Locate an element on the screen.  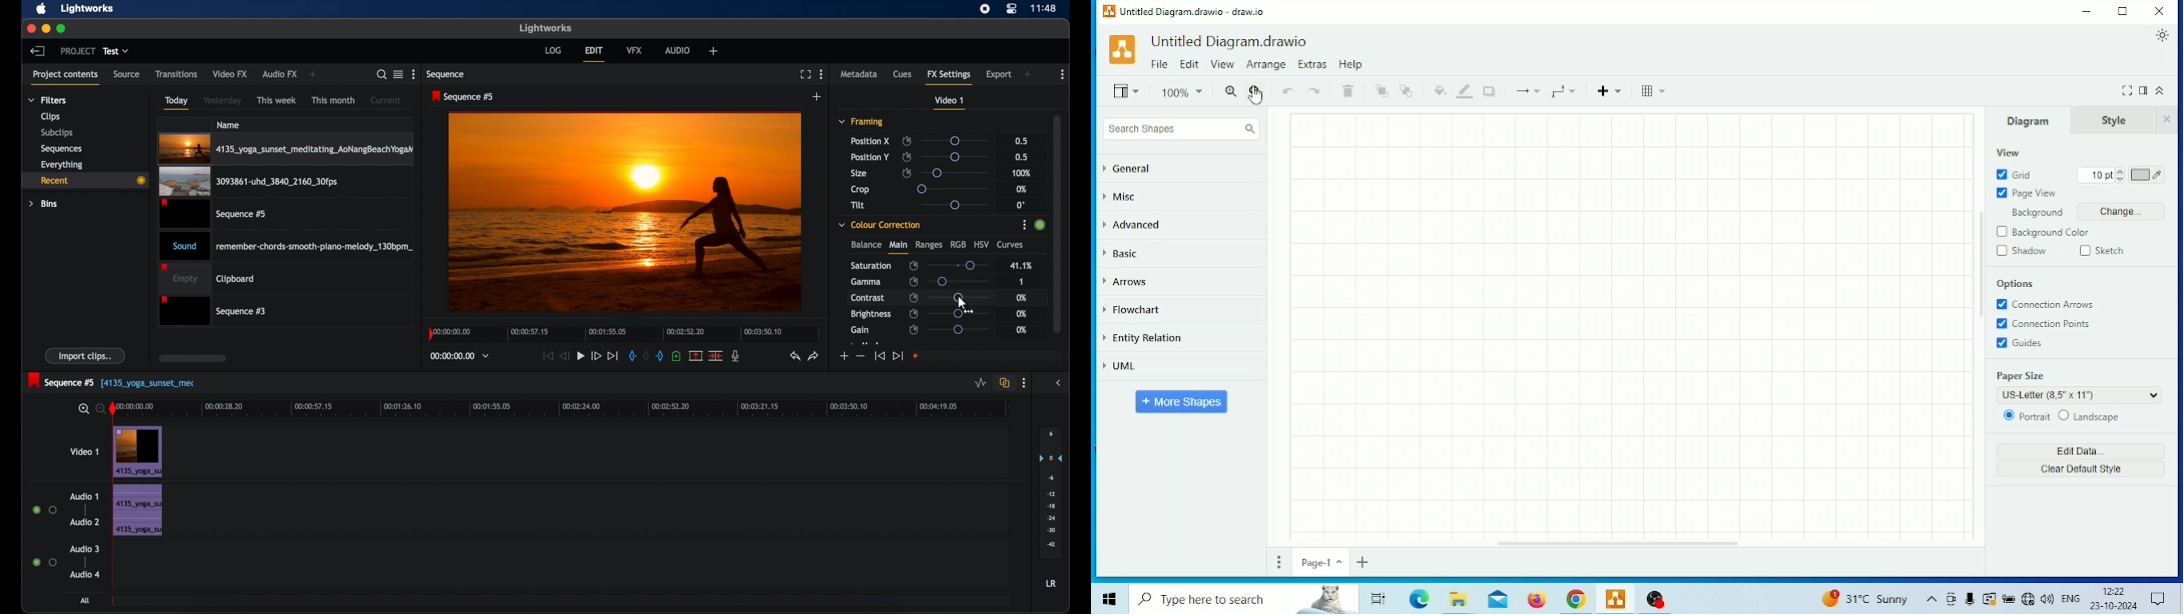
Guides is located at coordinates (2019, 343).